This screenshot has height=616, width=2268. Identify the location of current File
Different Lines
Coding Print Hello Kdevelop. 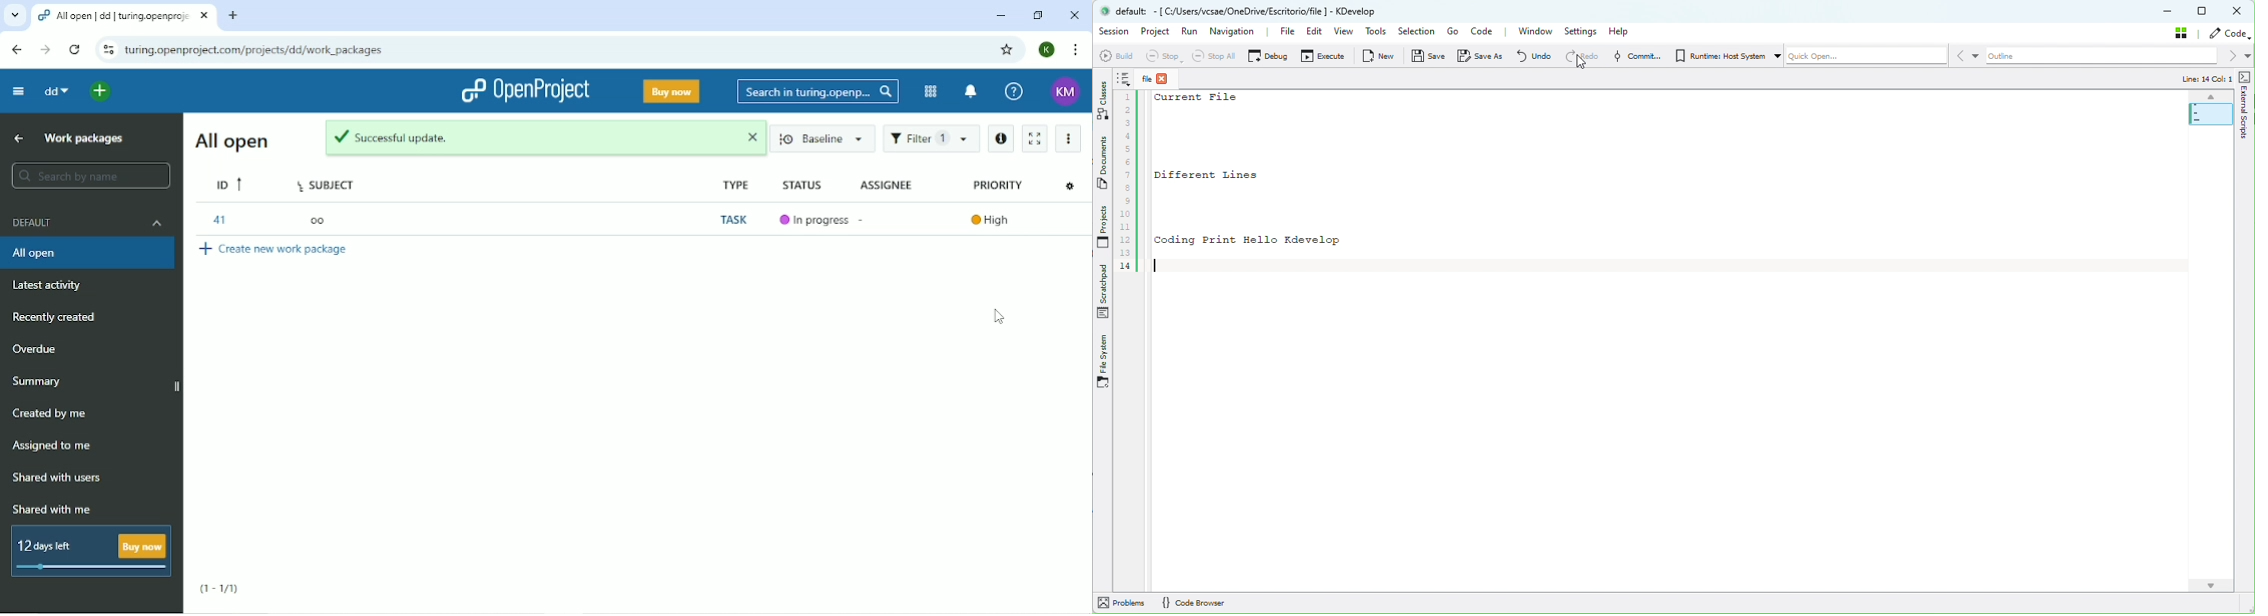
(1284, 170).